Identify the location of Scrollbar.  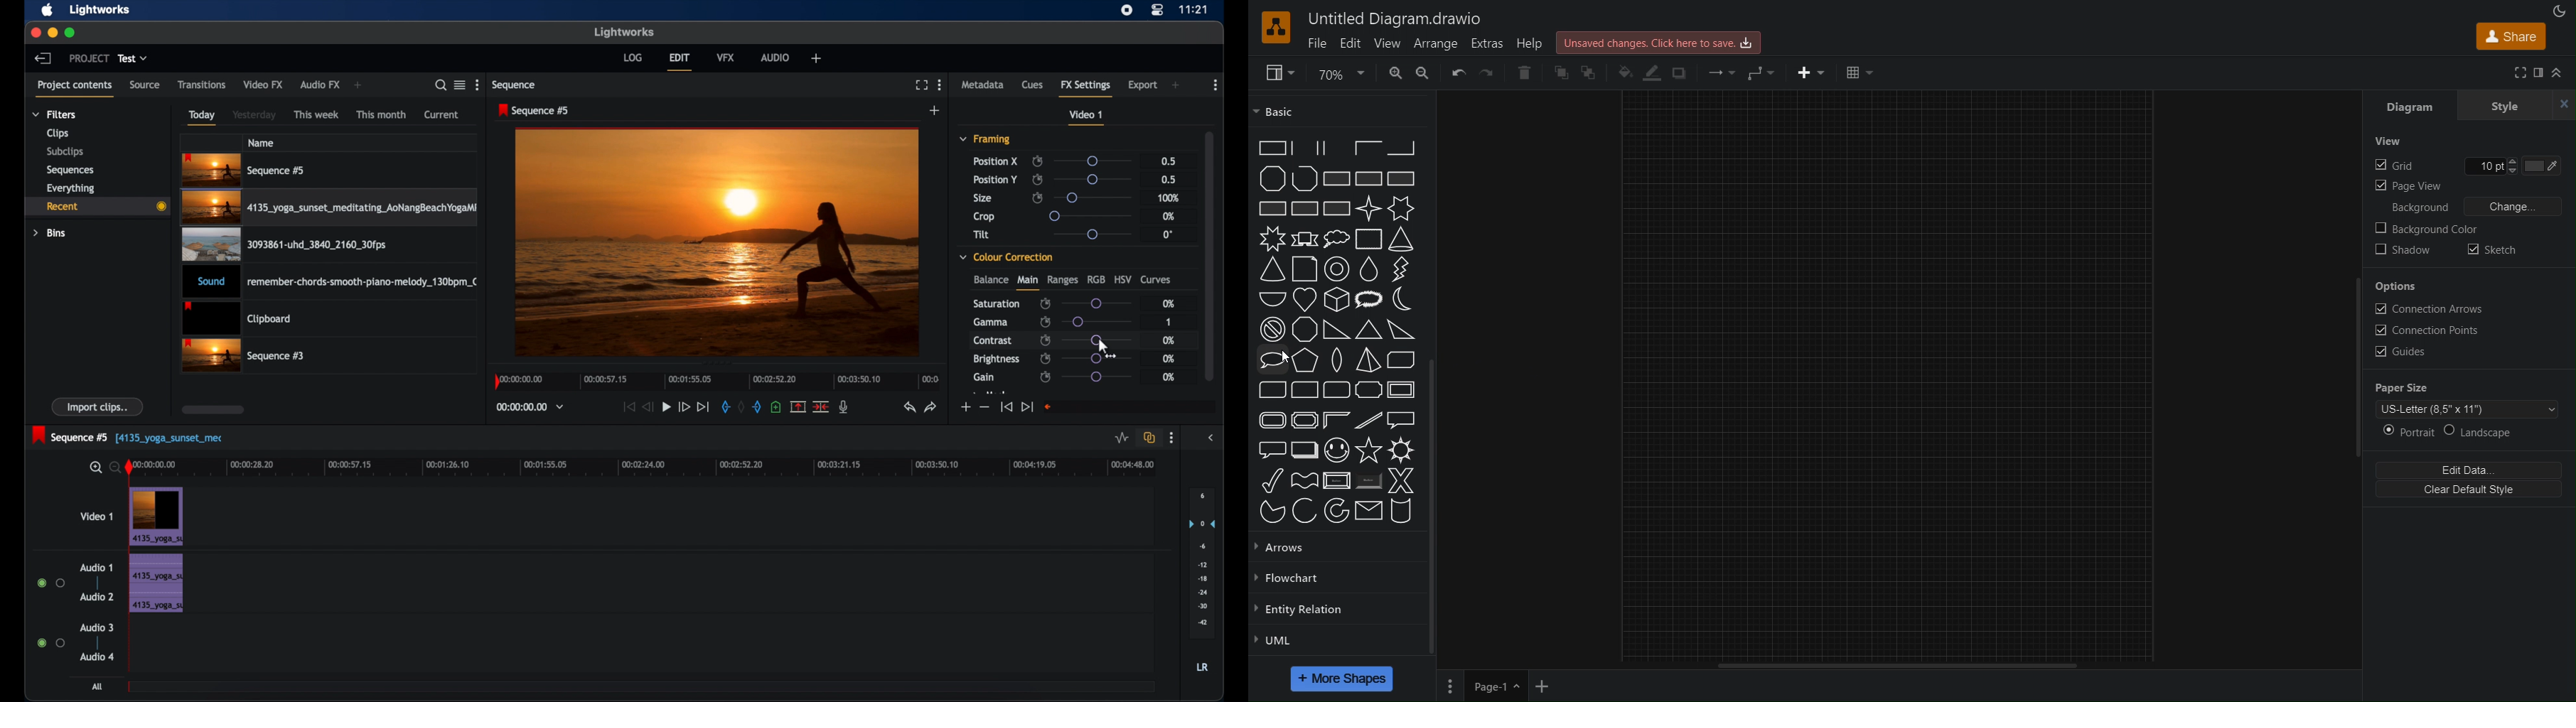
(1896, 665).